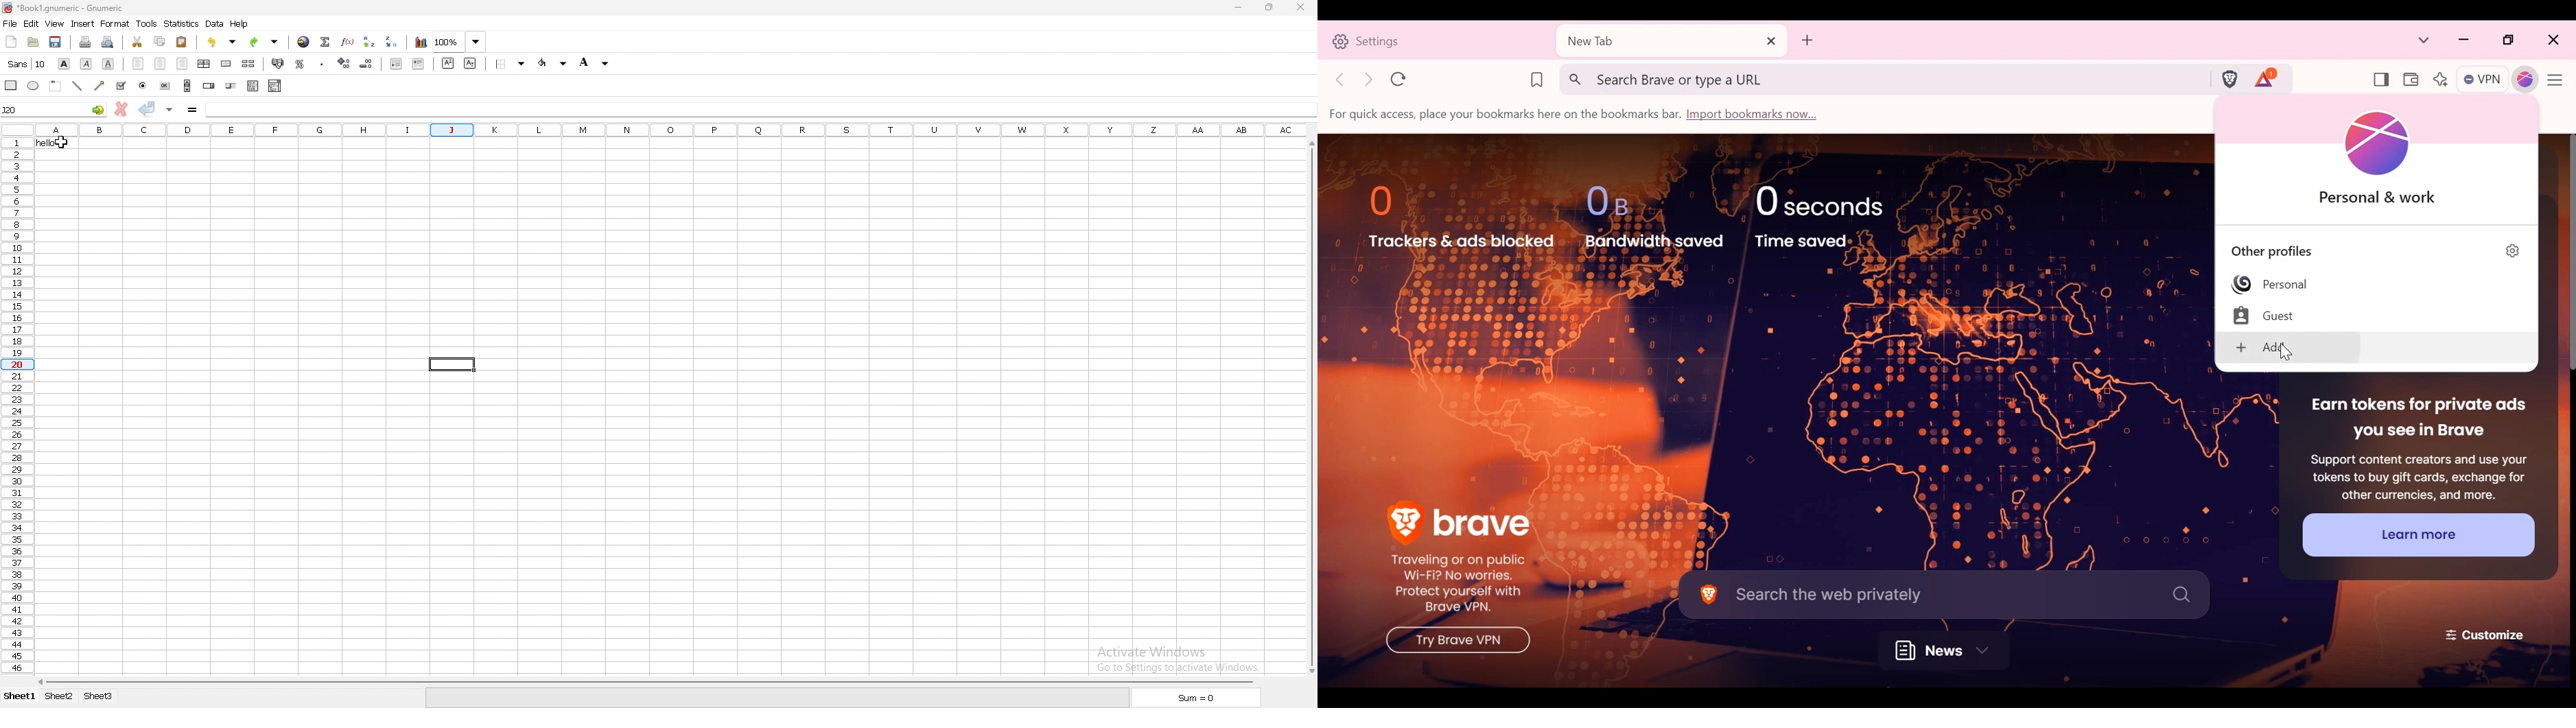 This screenshot has width=2576, height=728. What do you see at coordinates (138, 42) in the screenshot?
I see `cut` at bounding box center [138, 42].